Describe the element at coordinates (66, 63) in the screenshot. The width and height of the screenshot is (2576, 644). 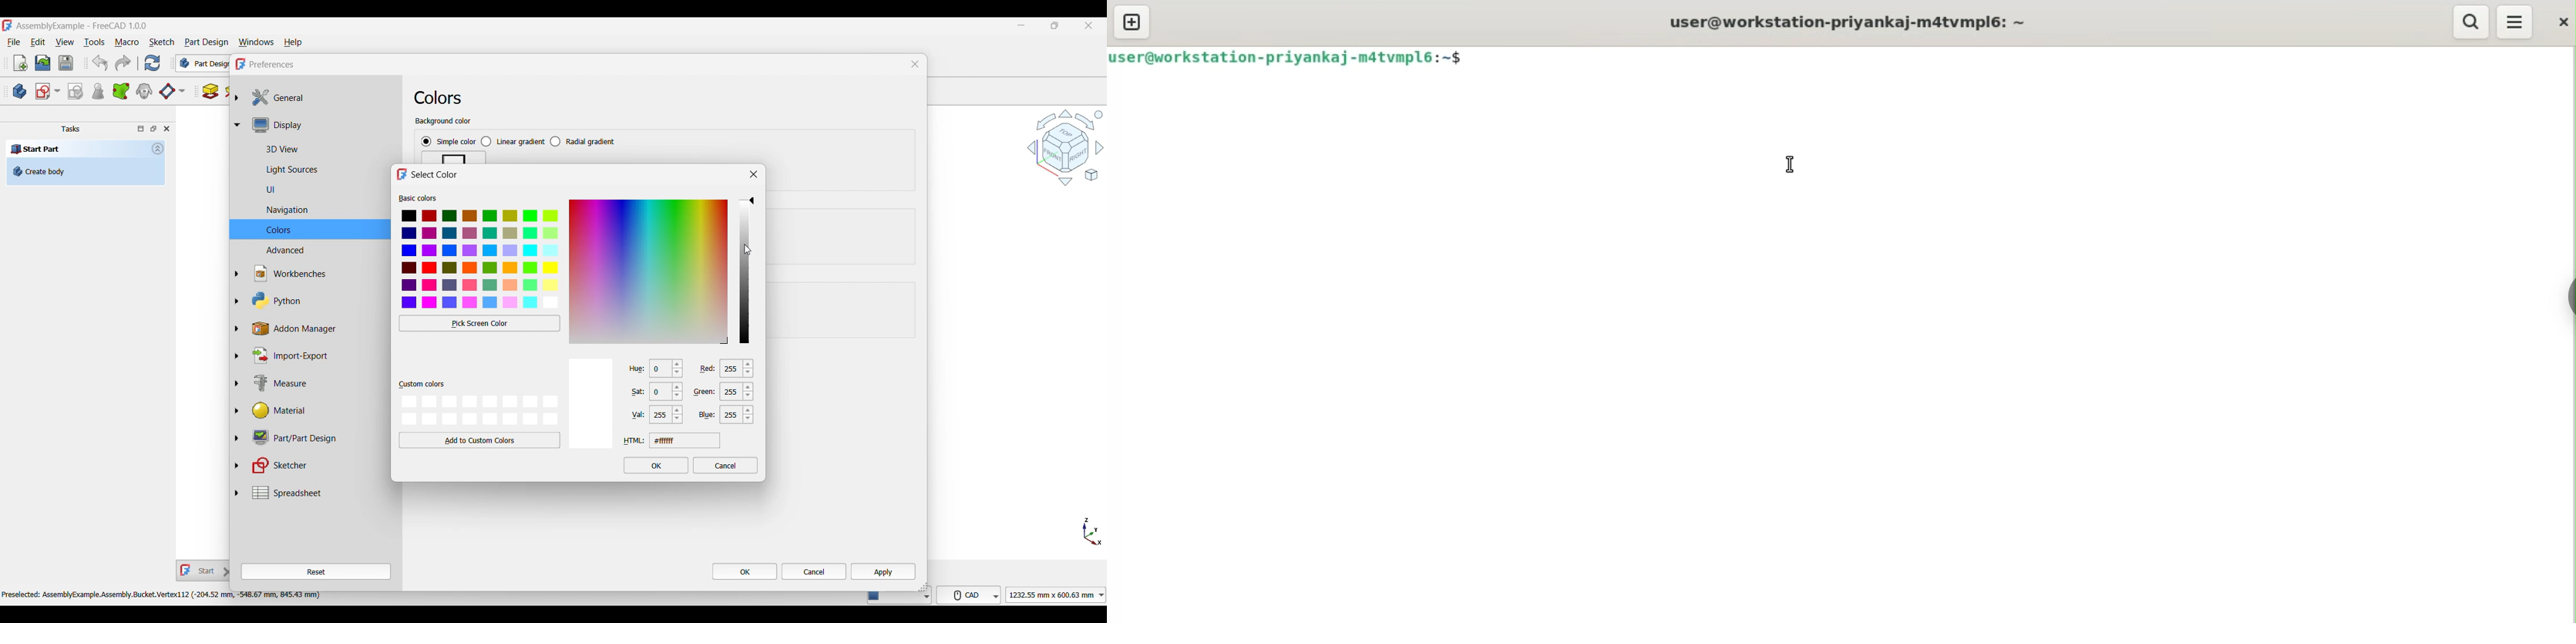
I see `Save` at that location.